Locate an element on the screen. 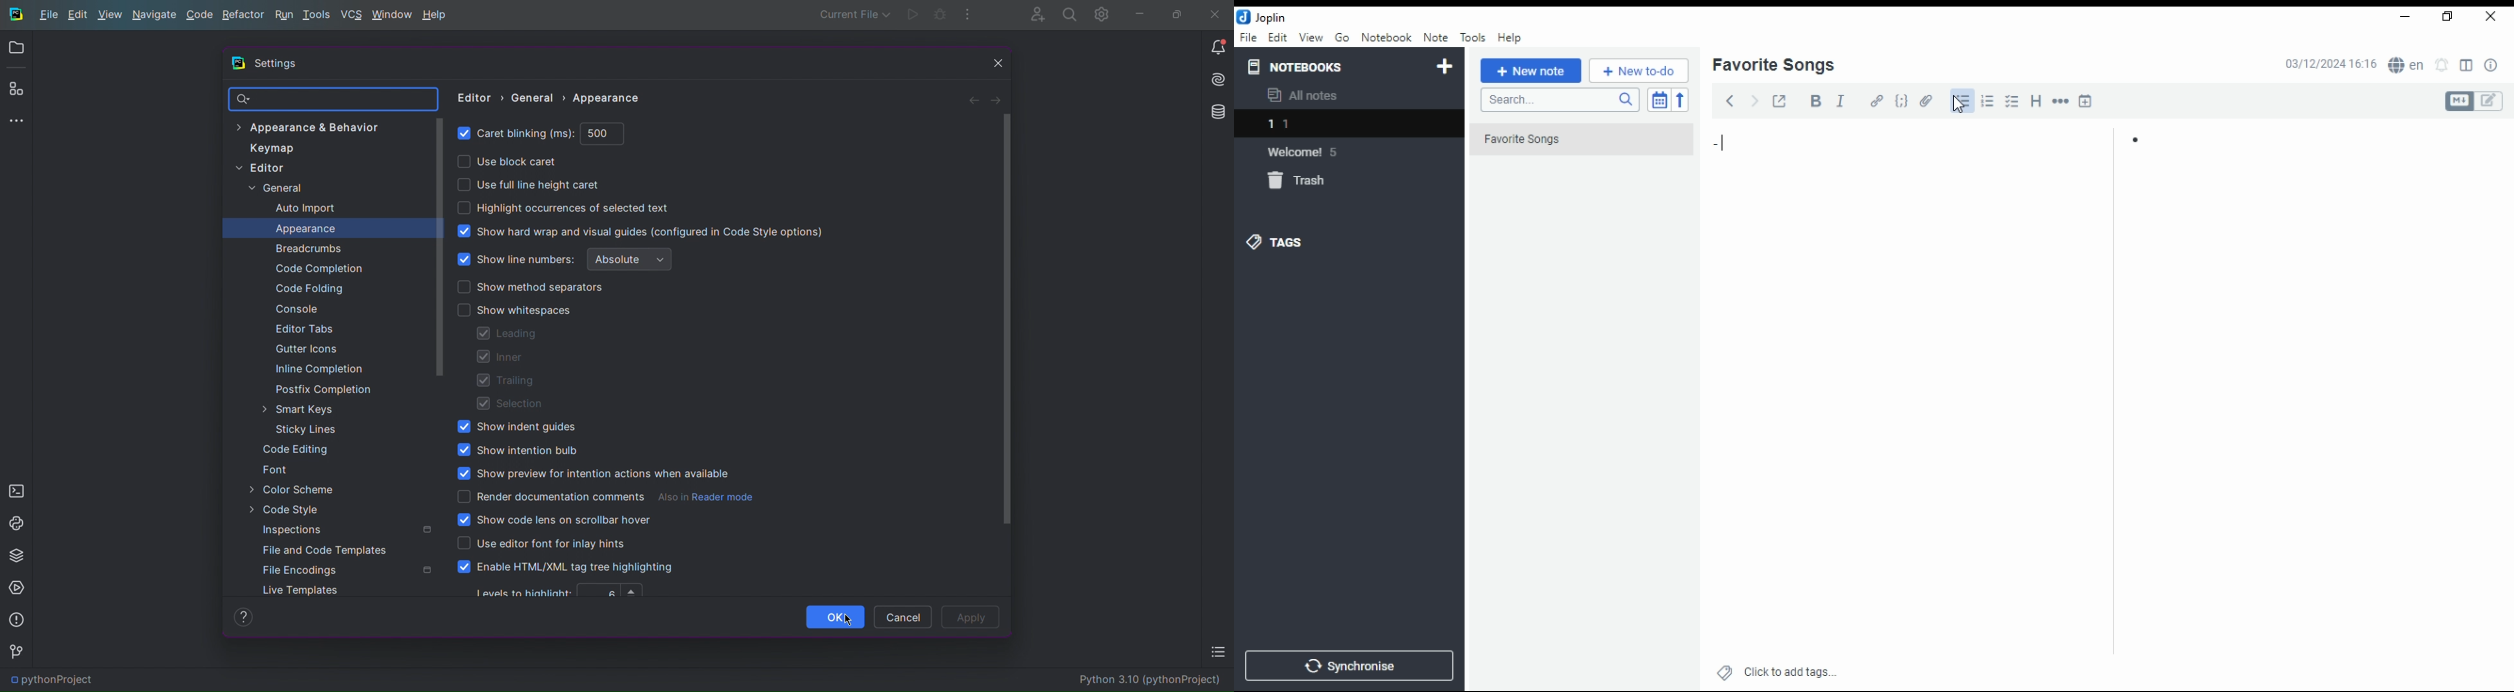 The height and width of the screenshot is (700, 2520). File Encodings is located at coordinates (302, 571).